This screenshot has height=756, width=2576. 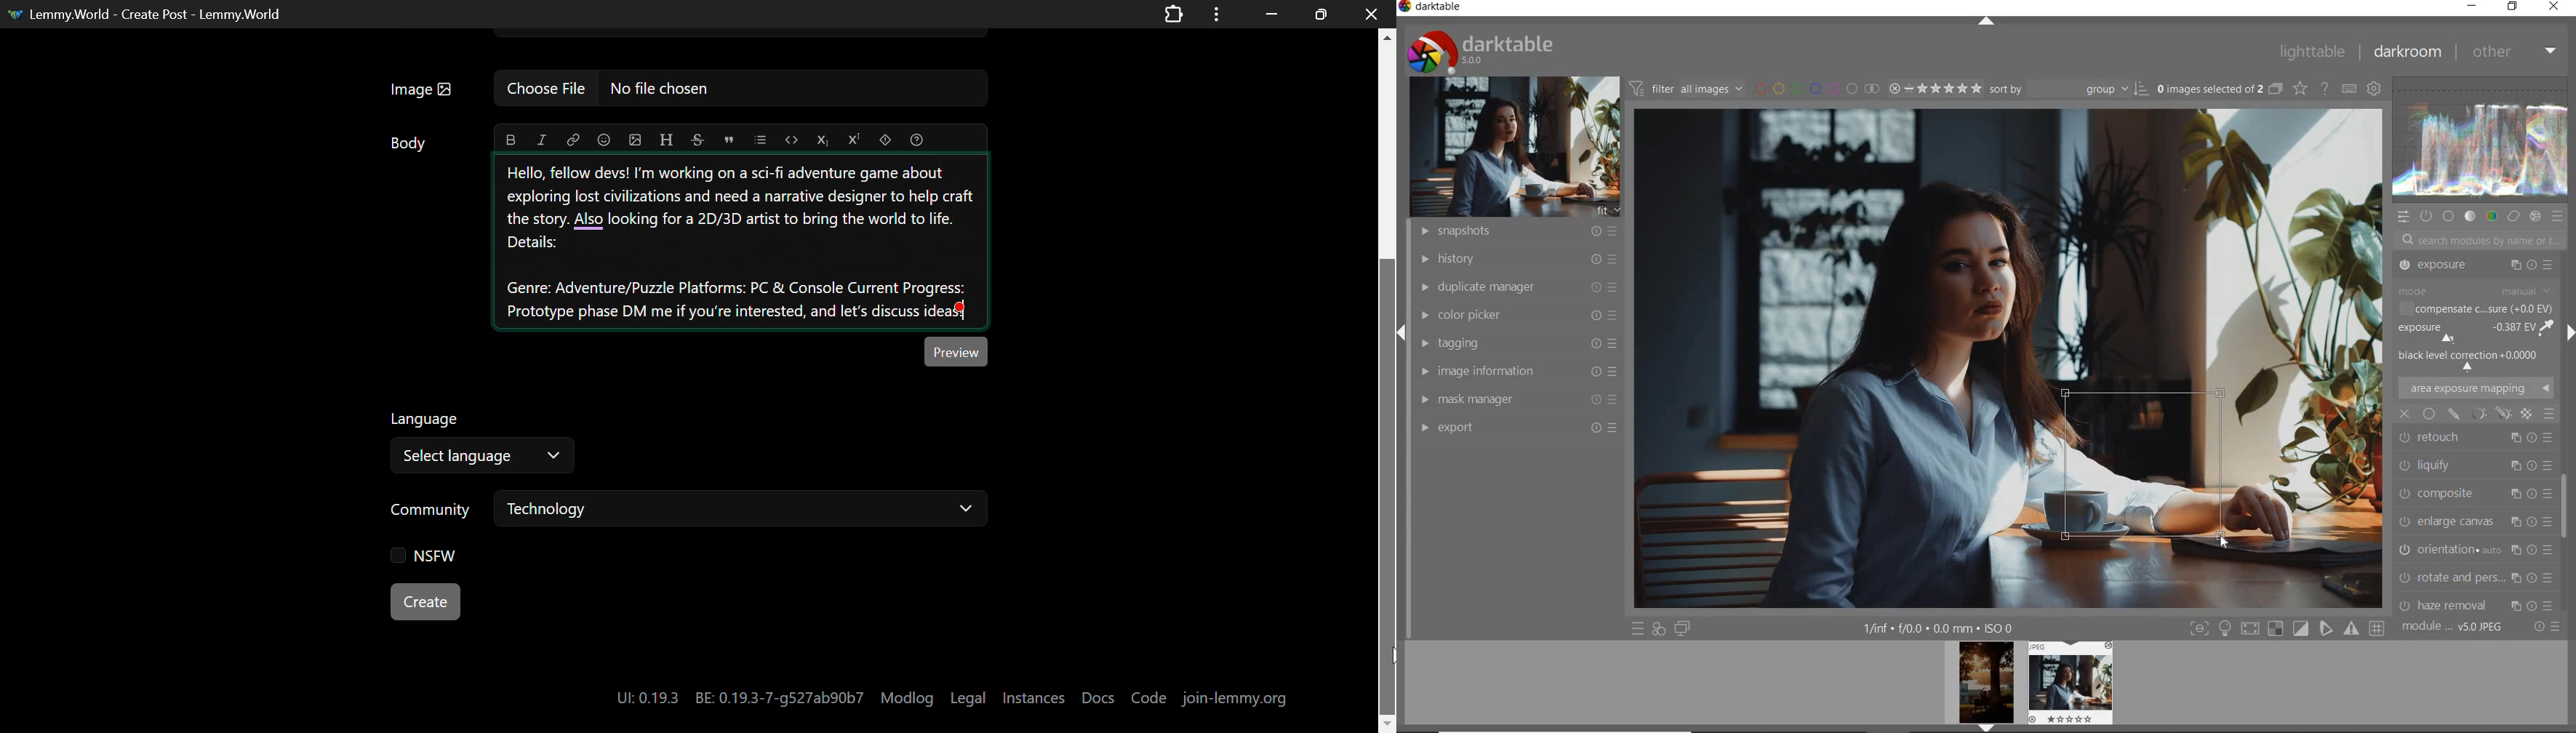 I want to click on QUICK ACCESS TO PRESET, so click(x=1637, y=628).